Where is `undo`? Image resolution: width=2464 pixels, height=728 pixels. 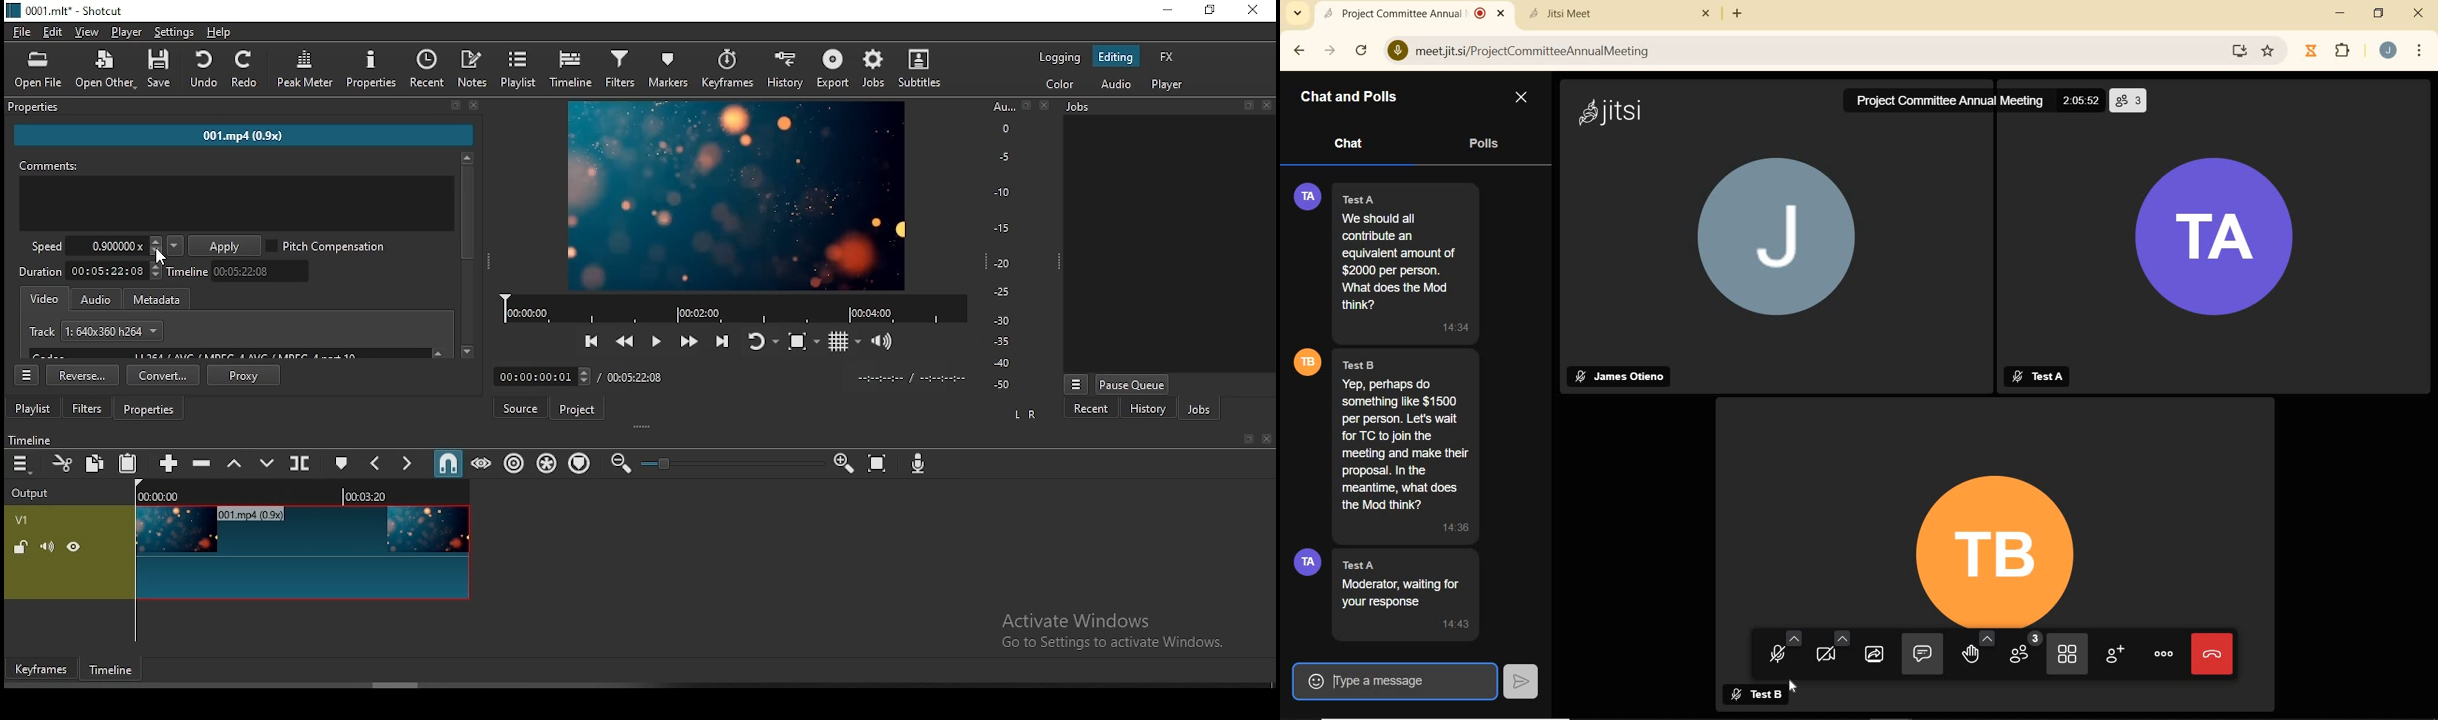 undo is located at coordinates (205, 70).